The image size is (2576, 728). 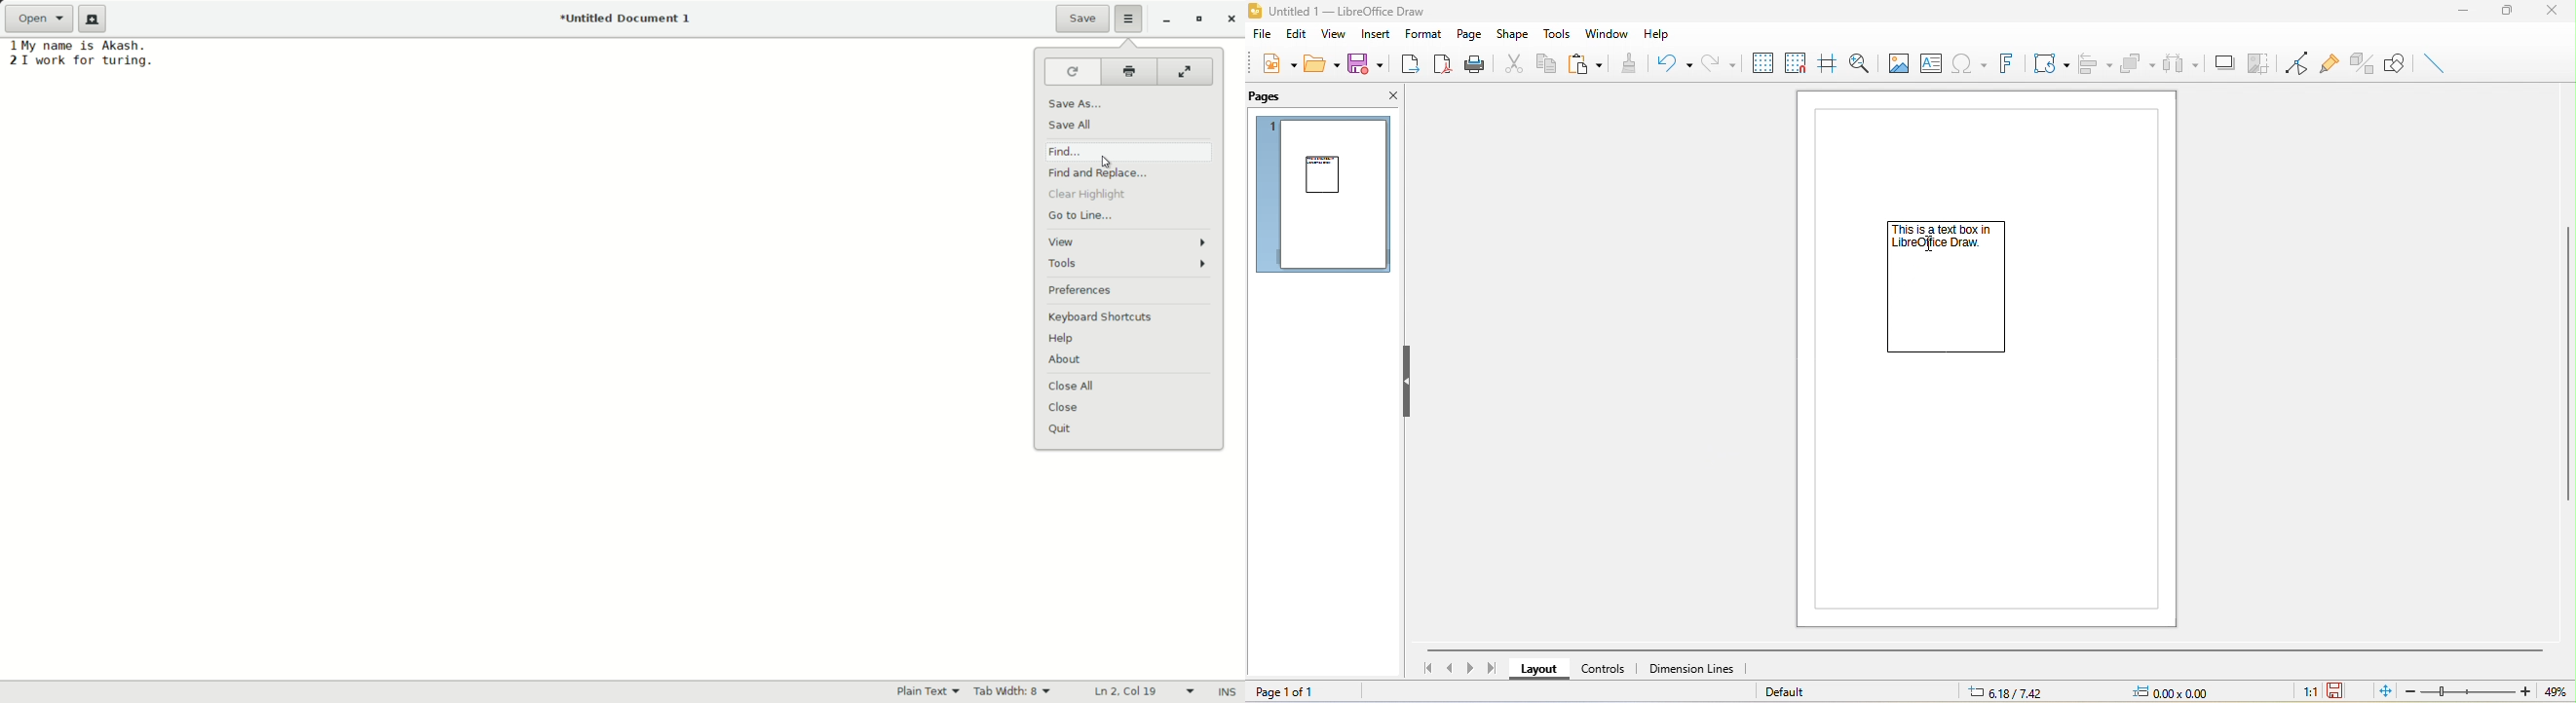 What do you see at coordinates (1512, 35) in the screenshot?
I see `shape` at bounding box center [1512, 35].